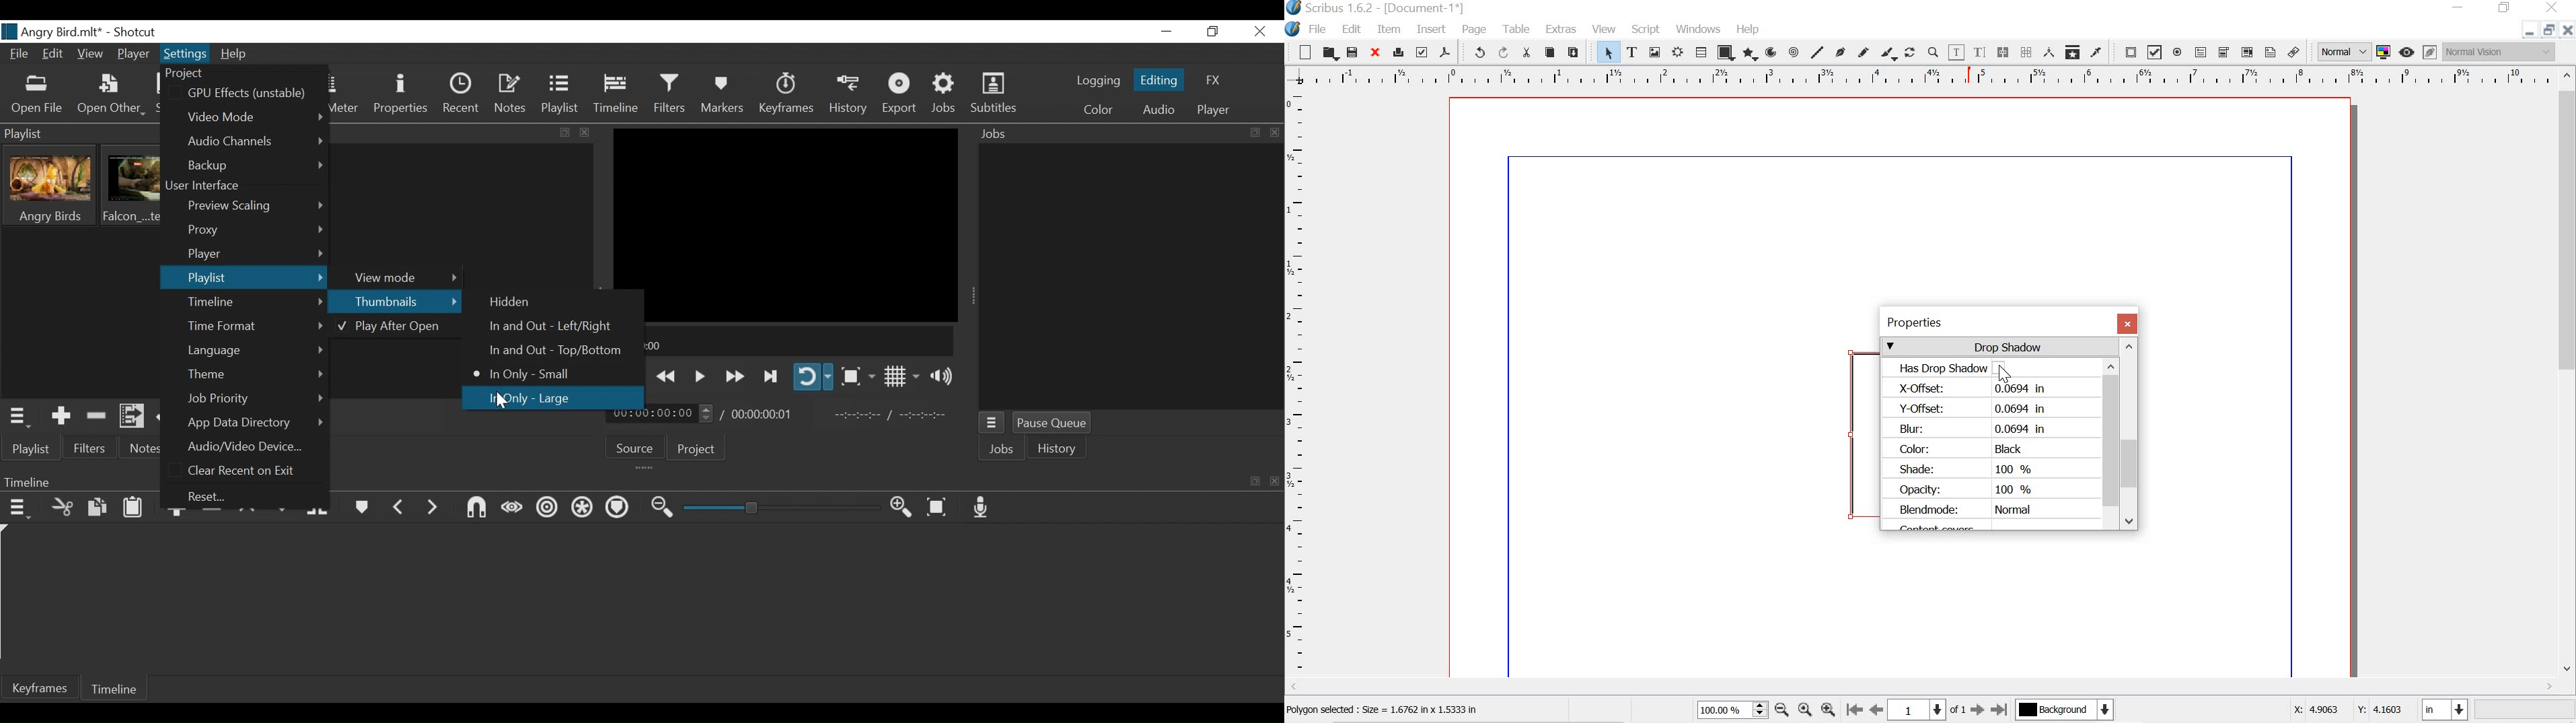 The image size is (2576, 728). I want to click on link annotation, so click(2296, 52).